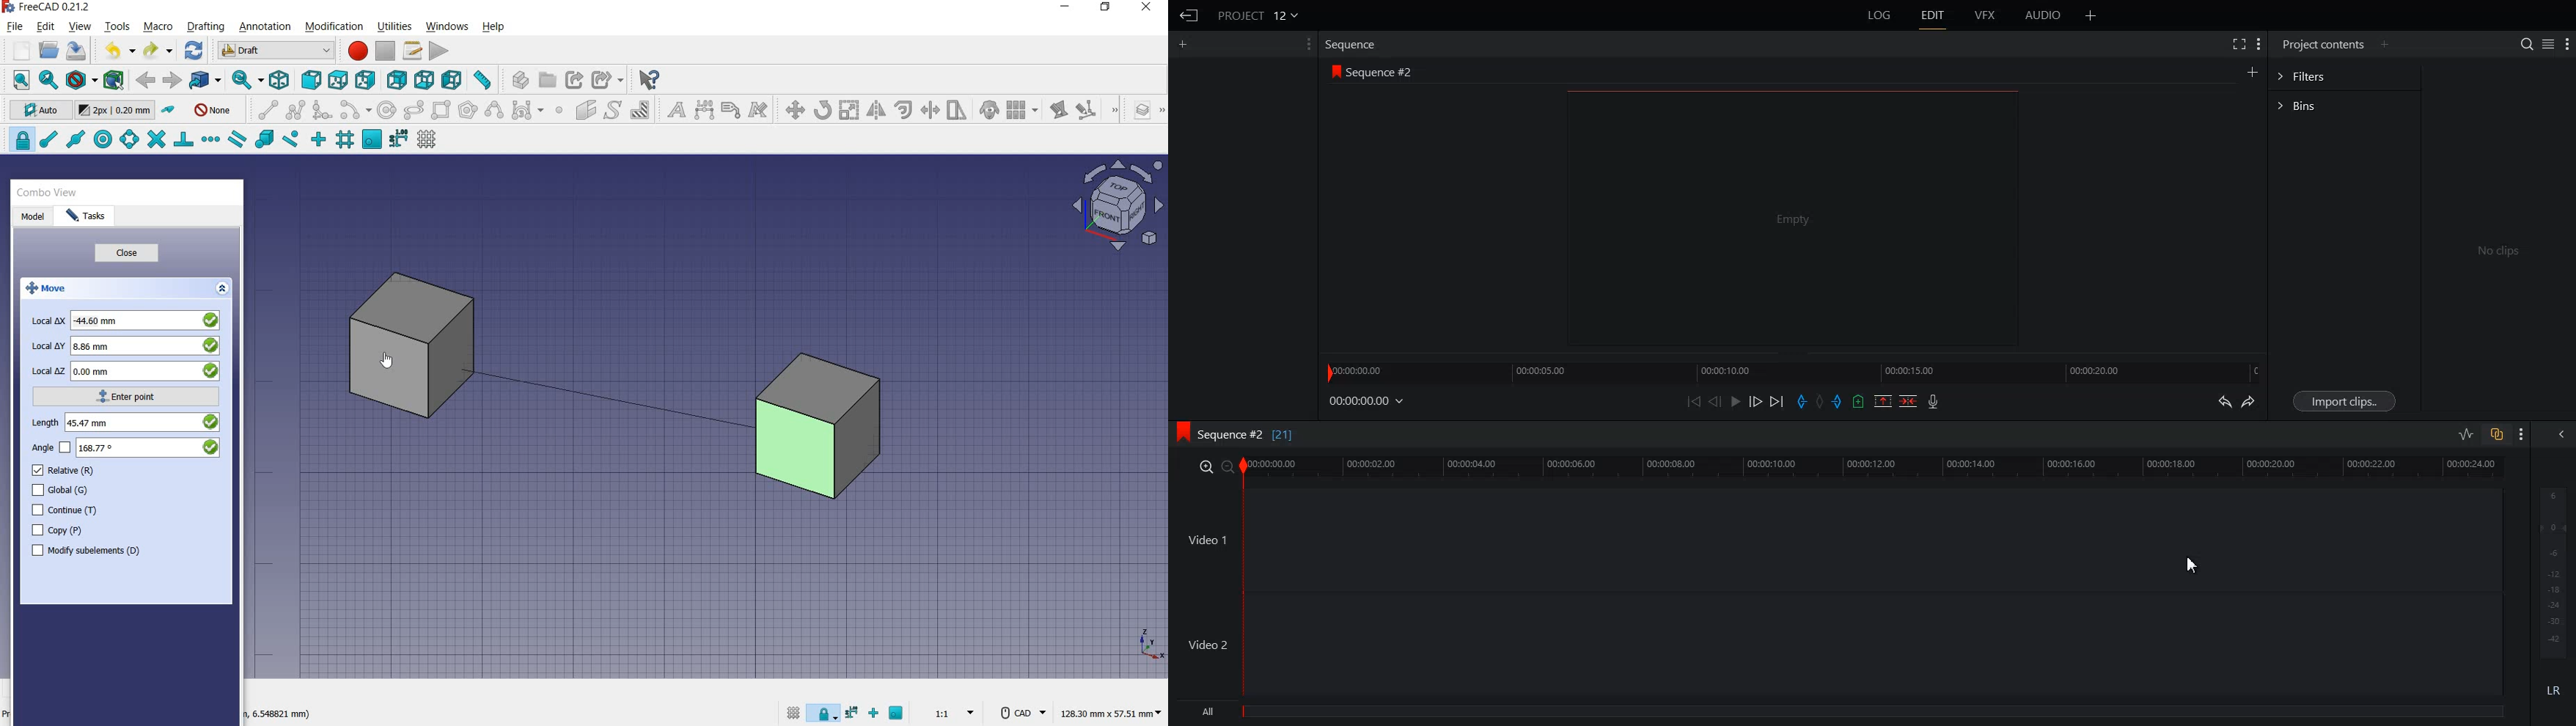 Image resolution: width=2576 pixels, height=728 pixels. I want to click on Delete, so click(1908, 400).